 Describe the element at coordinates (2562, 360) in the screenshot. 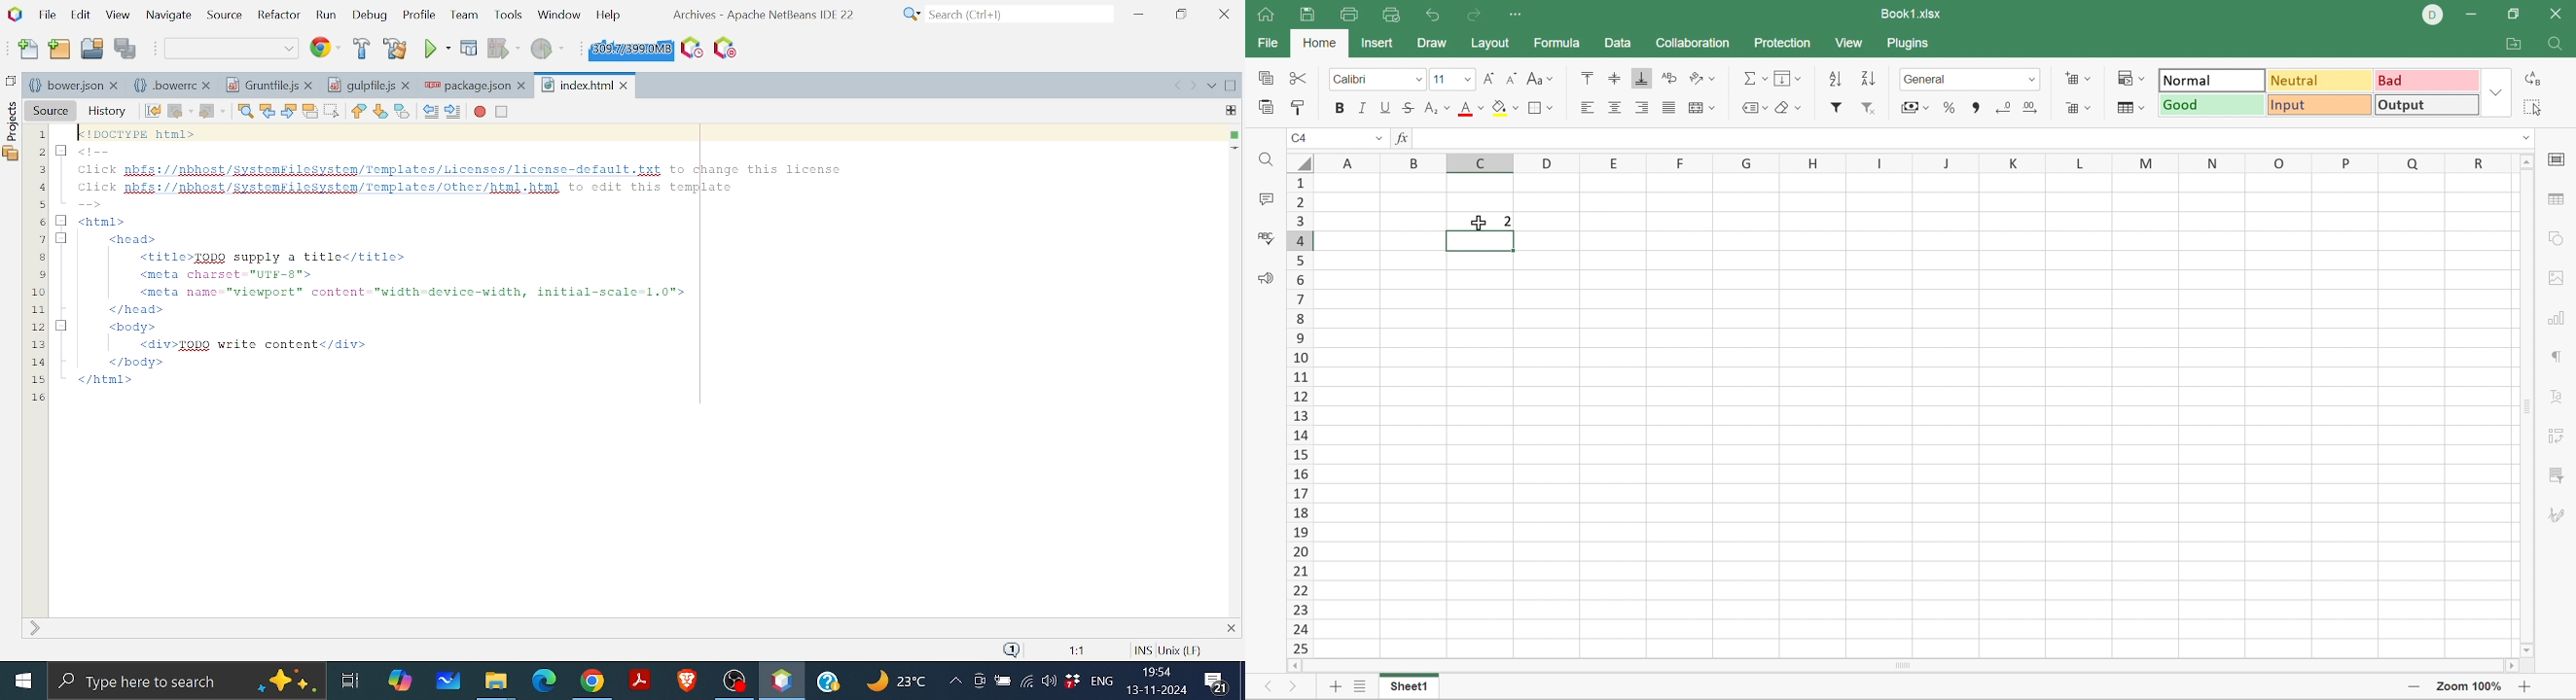

I see `paragraph settings` at that location.